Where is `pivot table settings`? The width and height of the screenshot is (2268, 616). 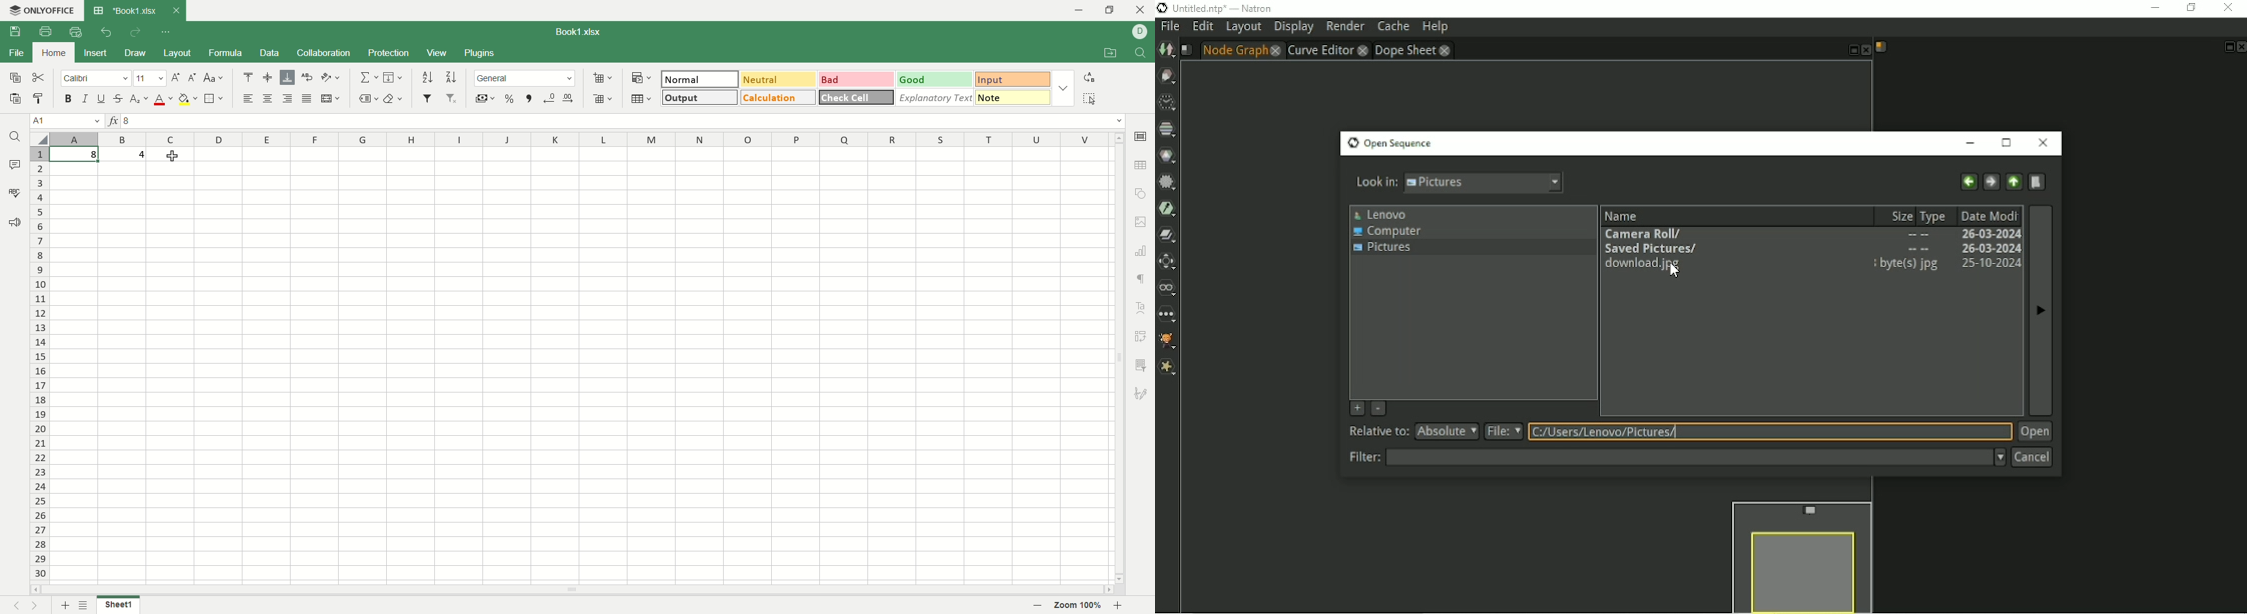 pivot table settings is located at coordinates (1143, 336).